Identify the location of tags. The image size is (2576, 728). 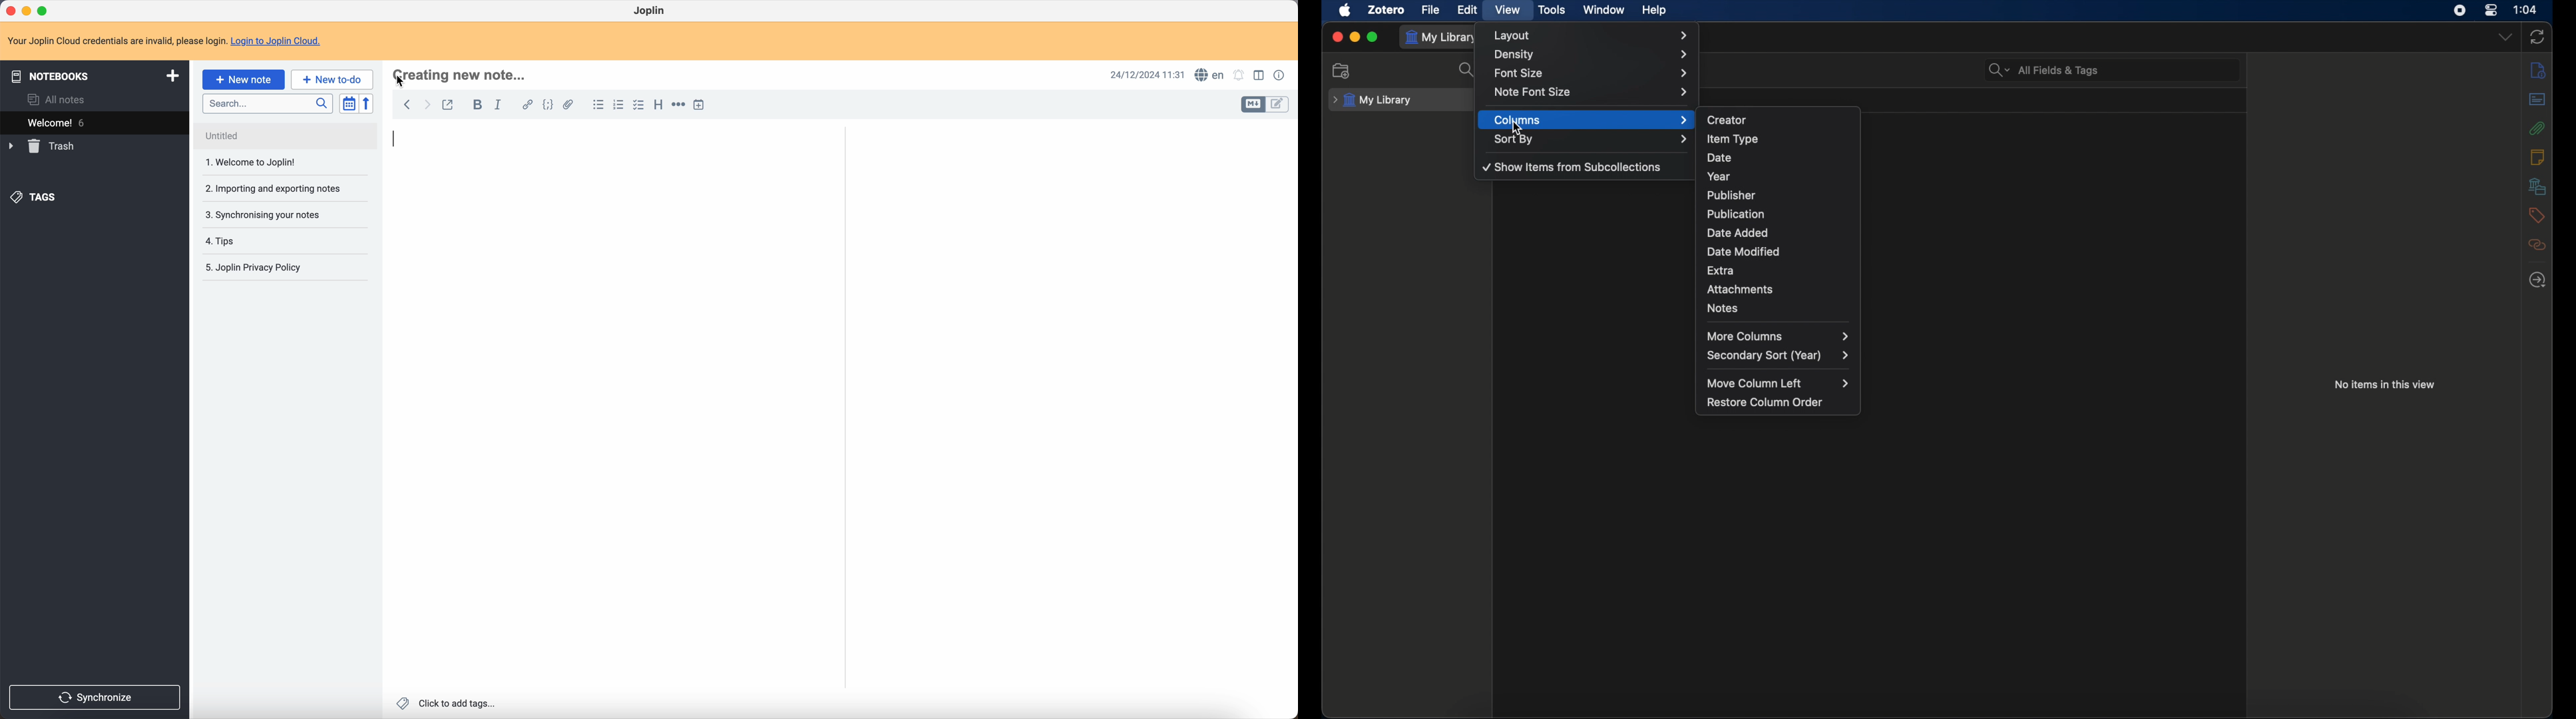
(2537, 216).